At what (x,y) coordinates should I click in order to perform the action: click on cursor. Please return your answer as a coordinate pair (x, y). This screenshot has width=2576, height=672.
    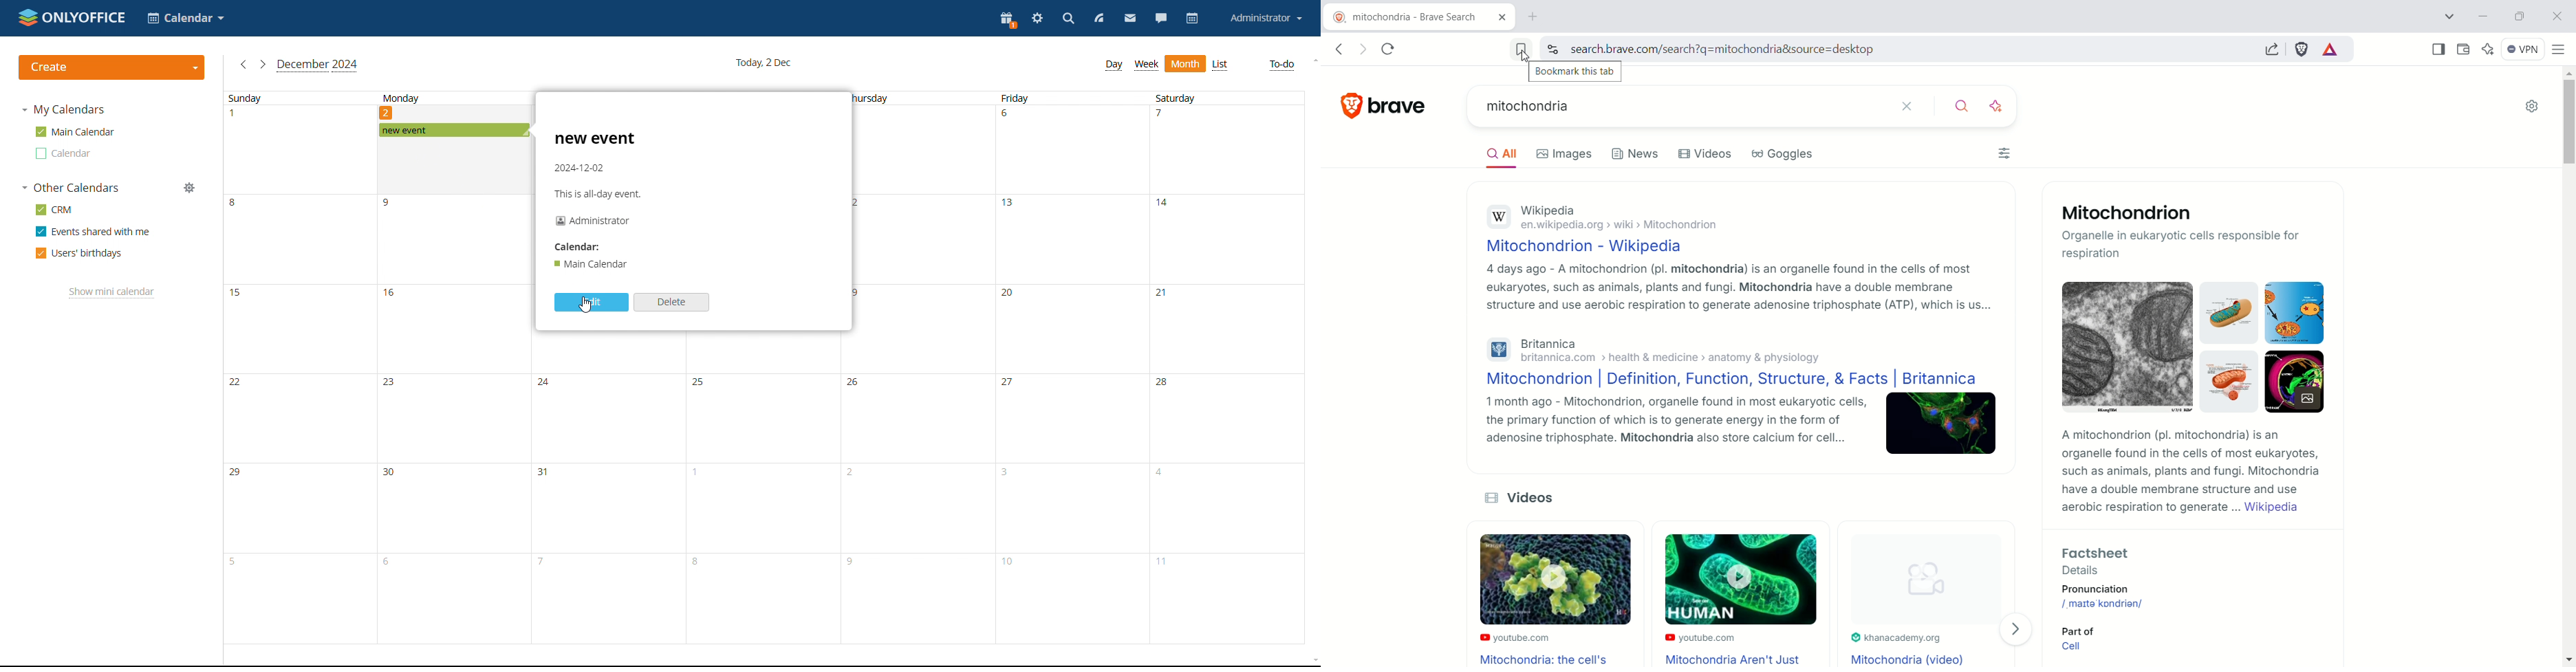
    Looking at the image, I should click on (589, 310).